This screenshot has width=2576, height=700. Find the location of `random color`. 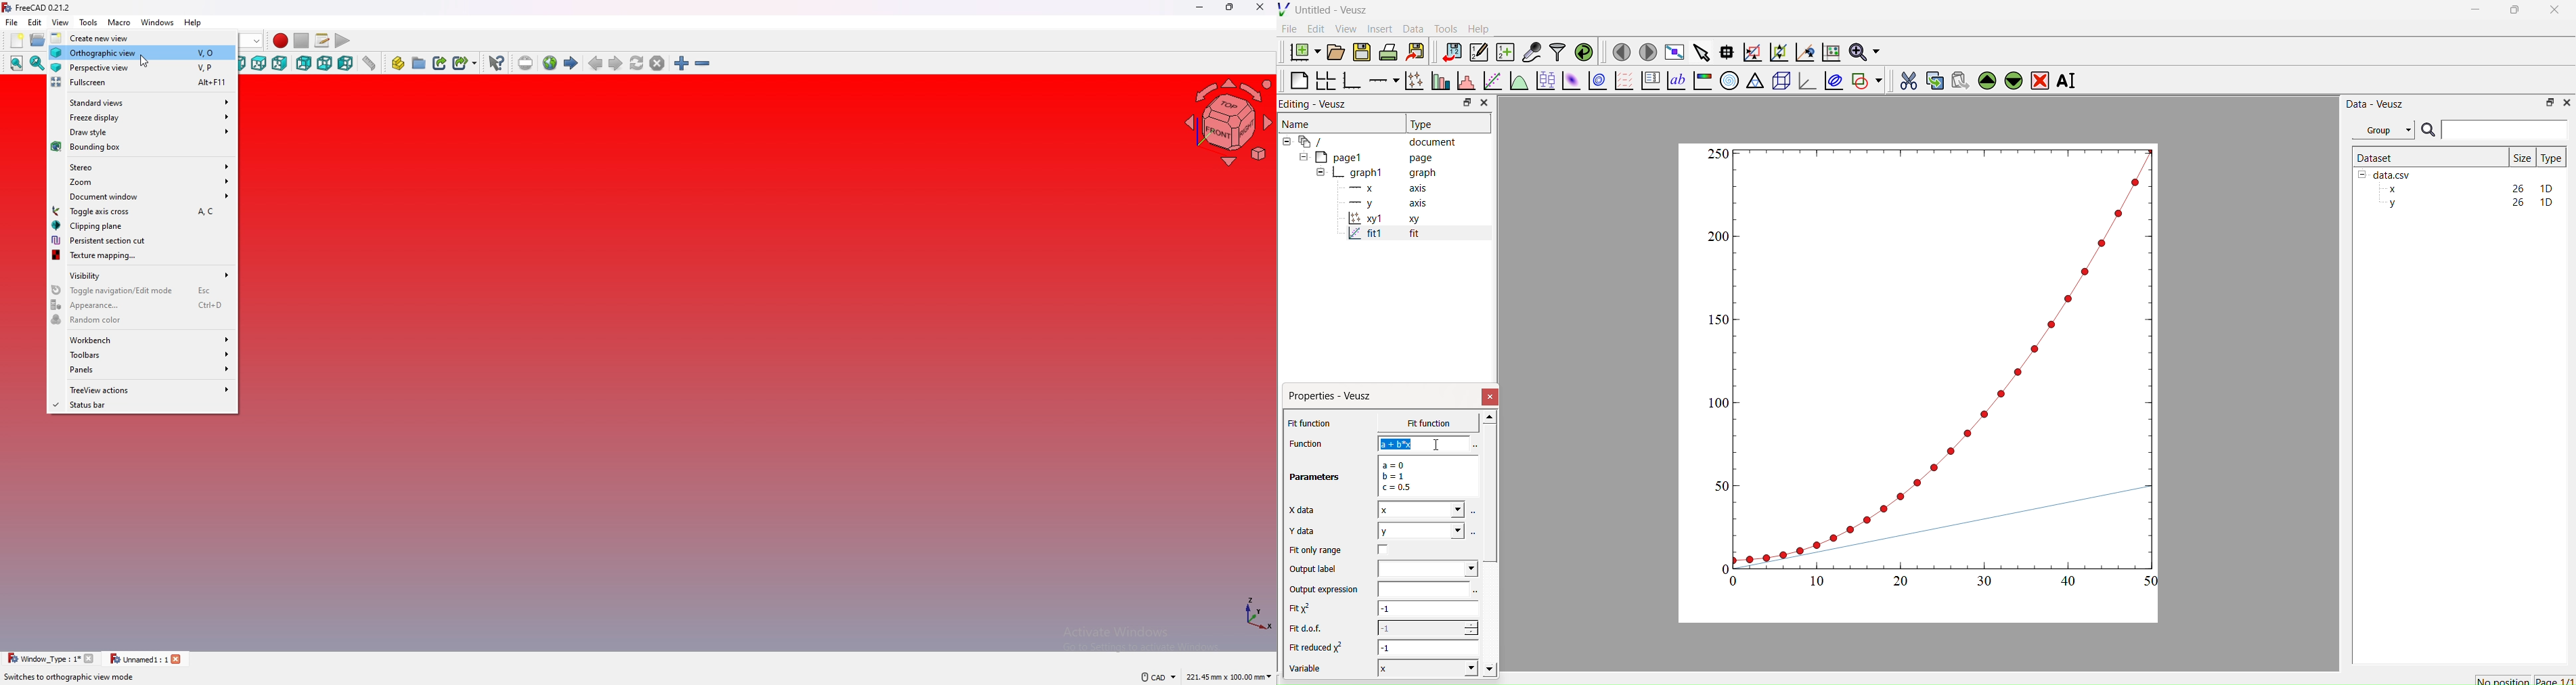

random color is located at coordinates (141, 321).